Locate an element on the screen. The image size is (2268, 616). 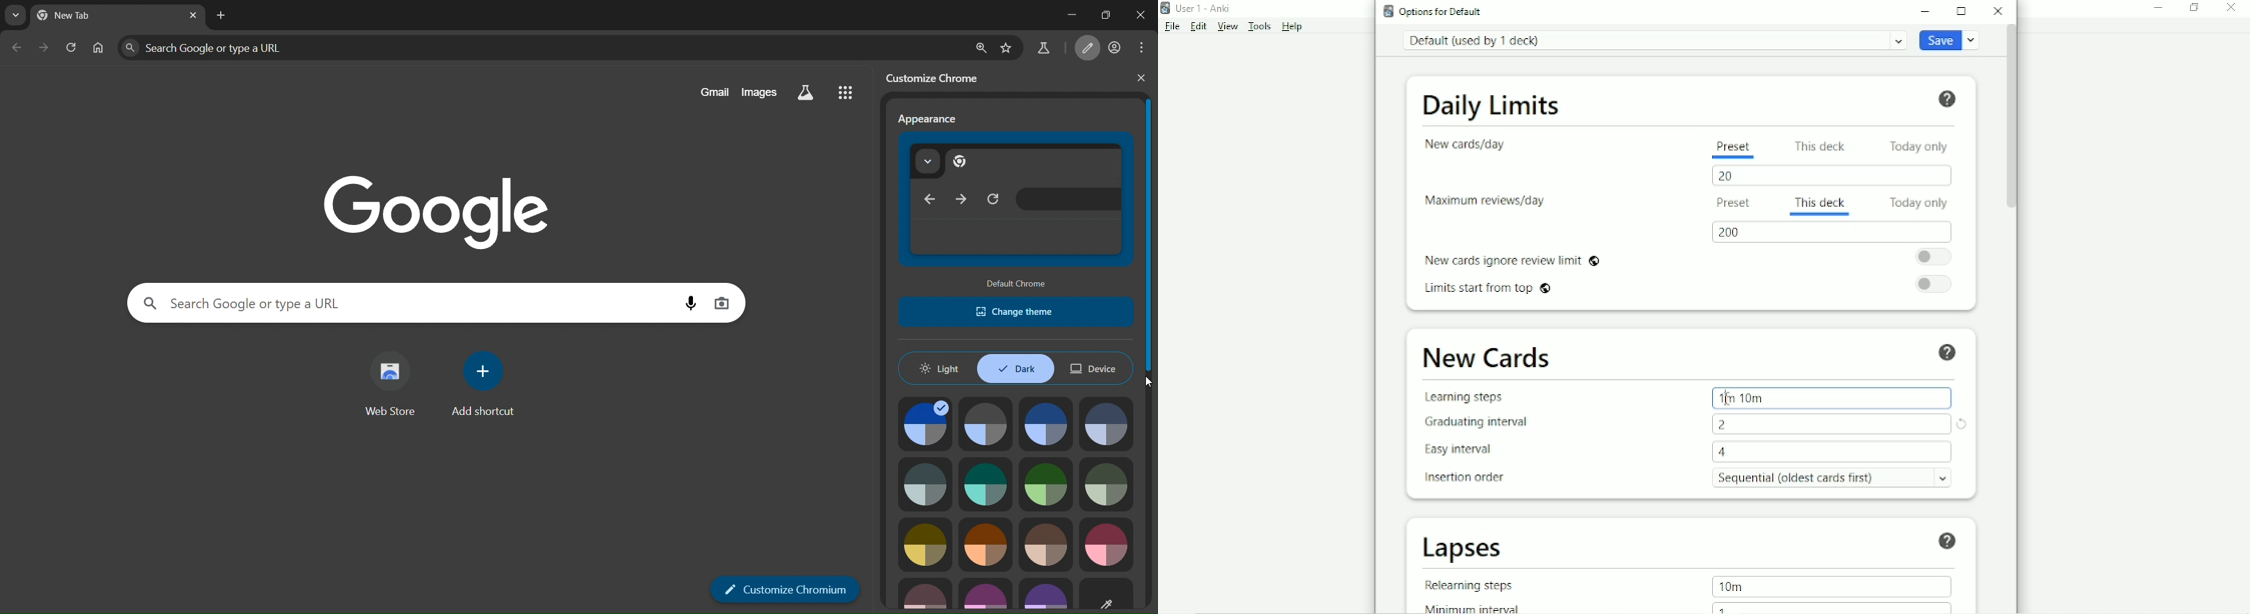
Learning steps is located at coordinates (1466, 399).